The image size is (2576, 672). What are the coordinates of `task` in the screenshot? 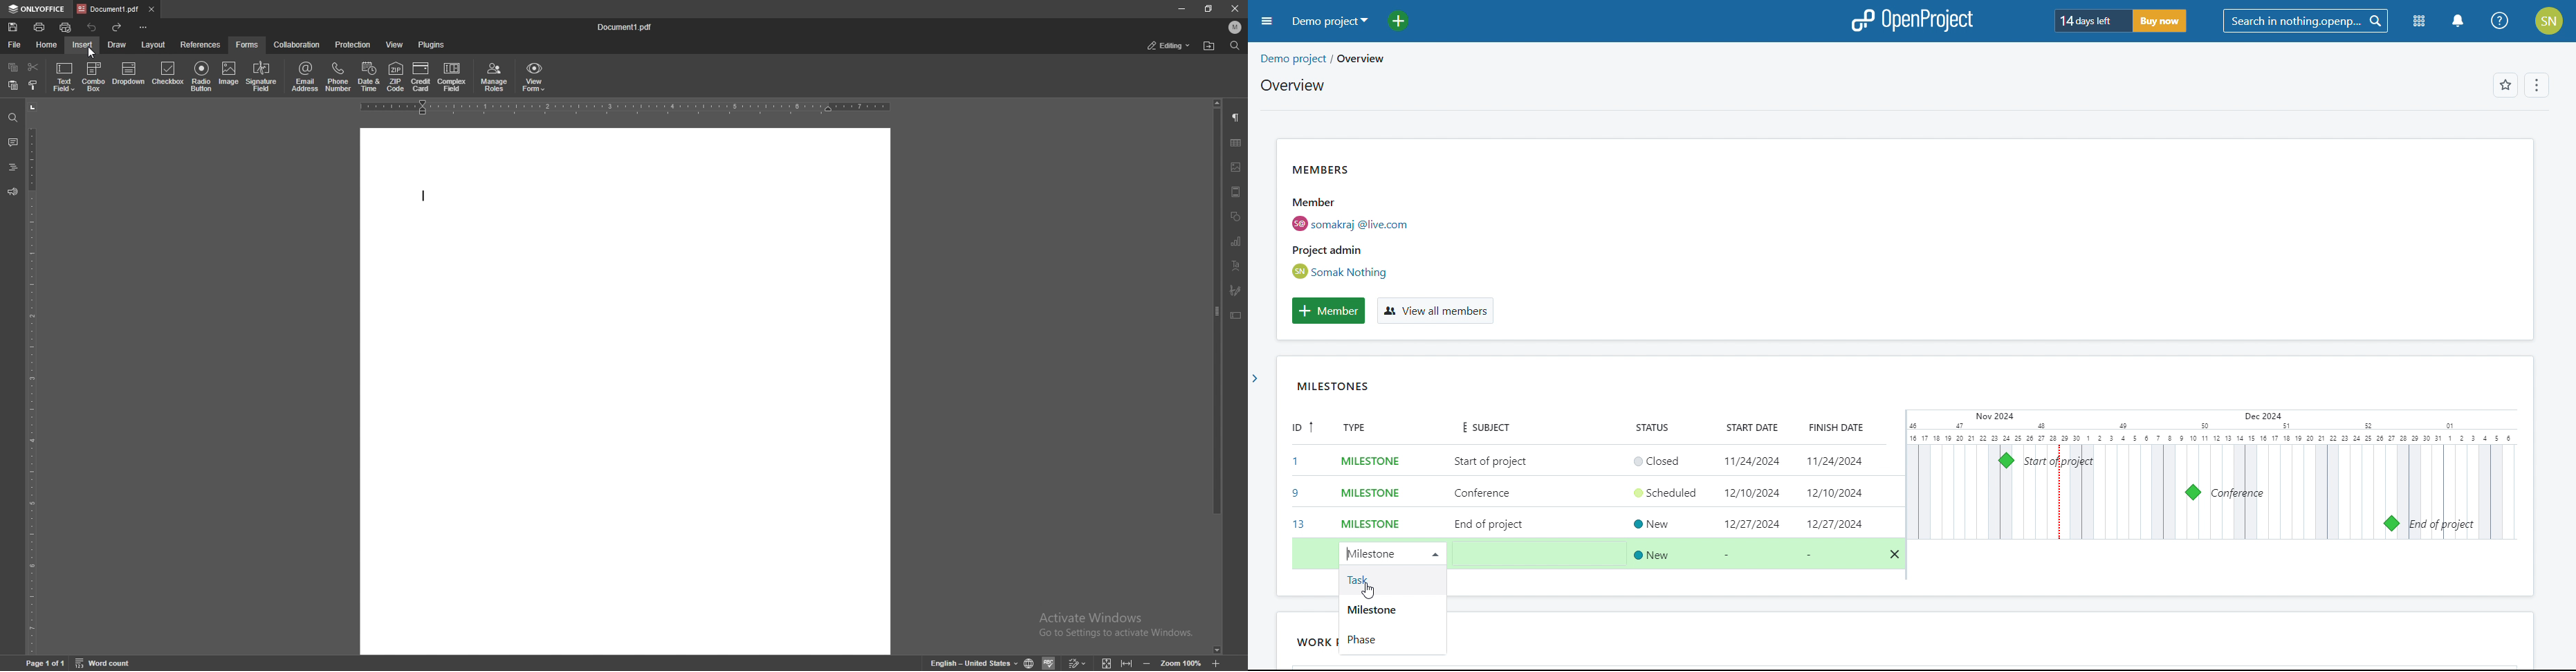 It's located at (1392, 580).